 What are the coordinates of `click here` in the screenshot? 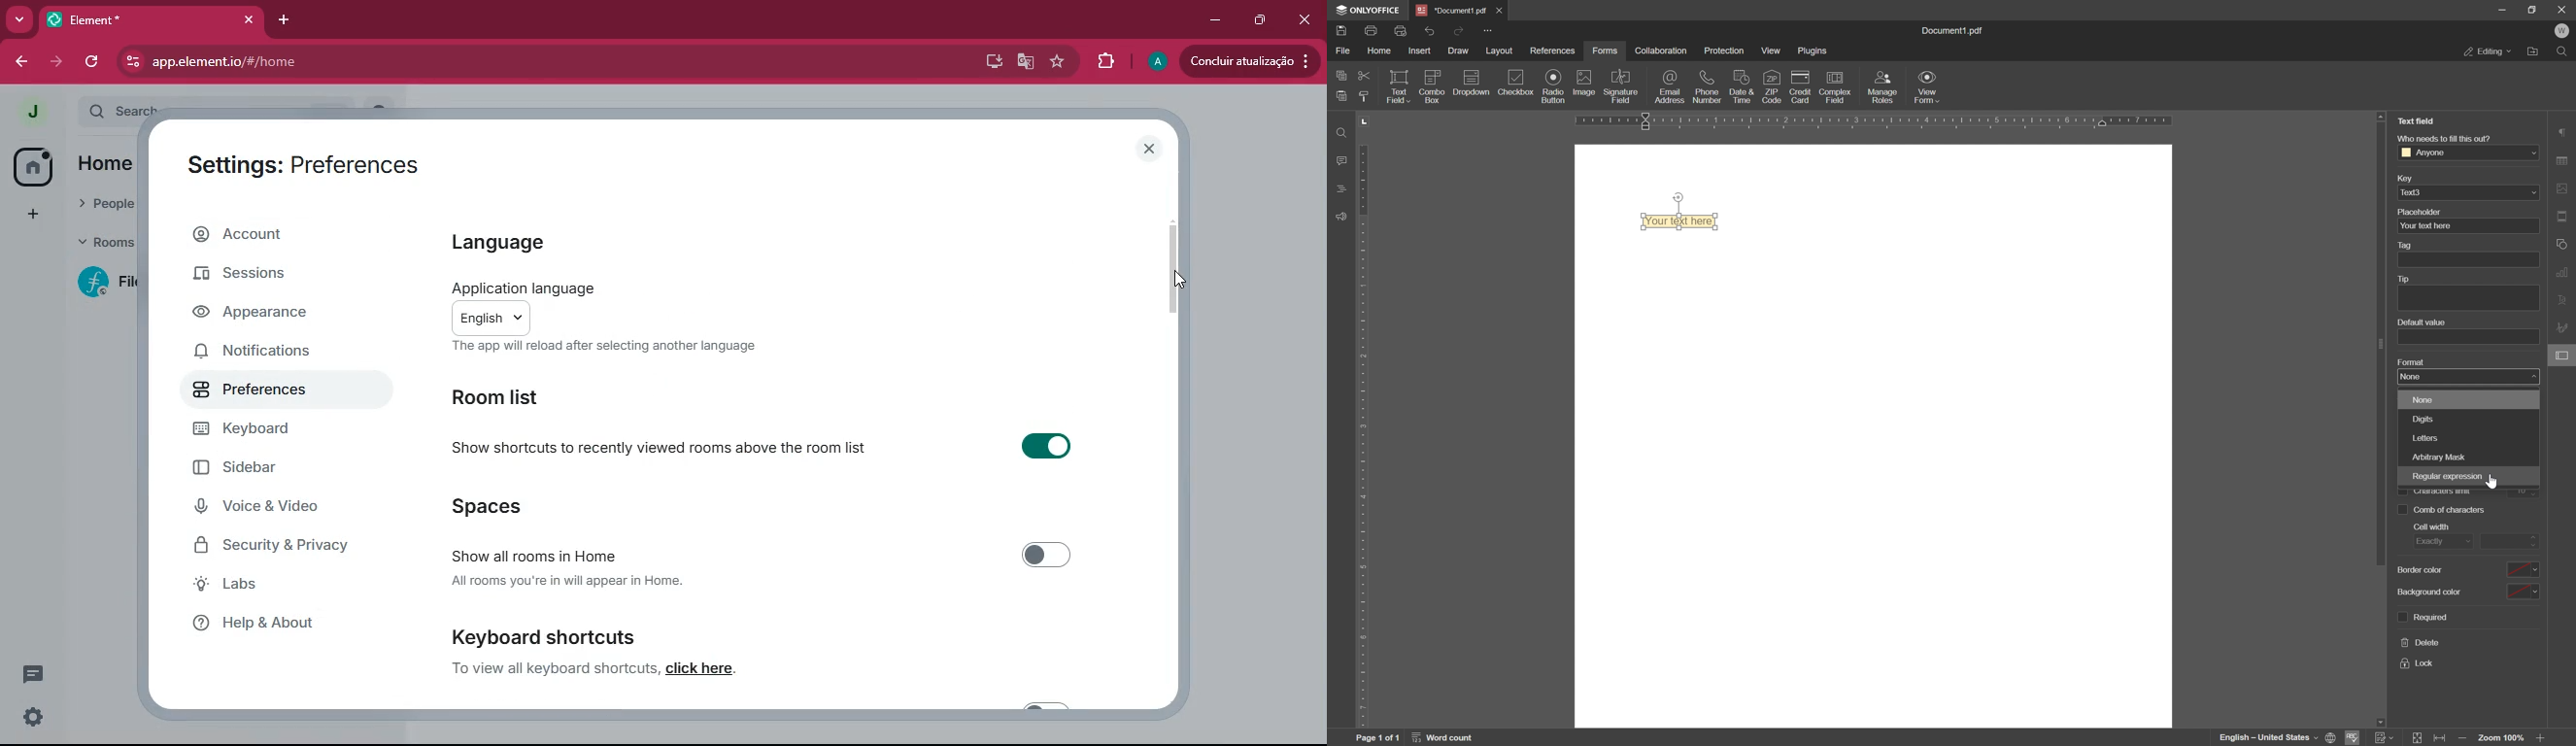 It's located at (702, 667).